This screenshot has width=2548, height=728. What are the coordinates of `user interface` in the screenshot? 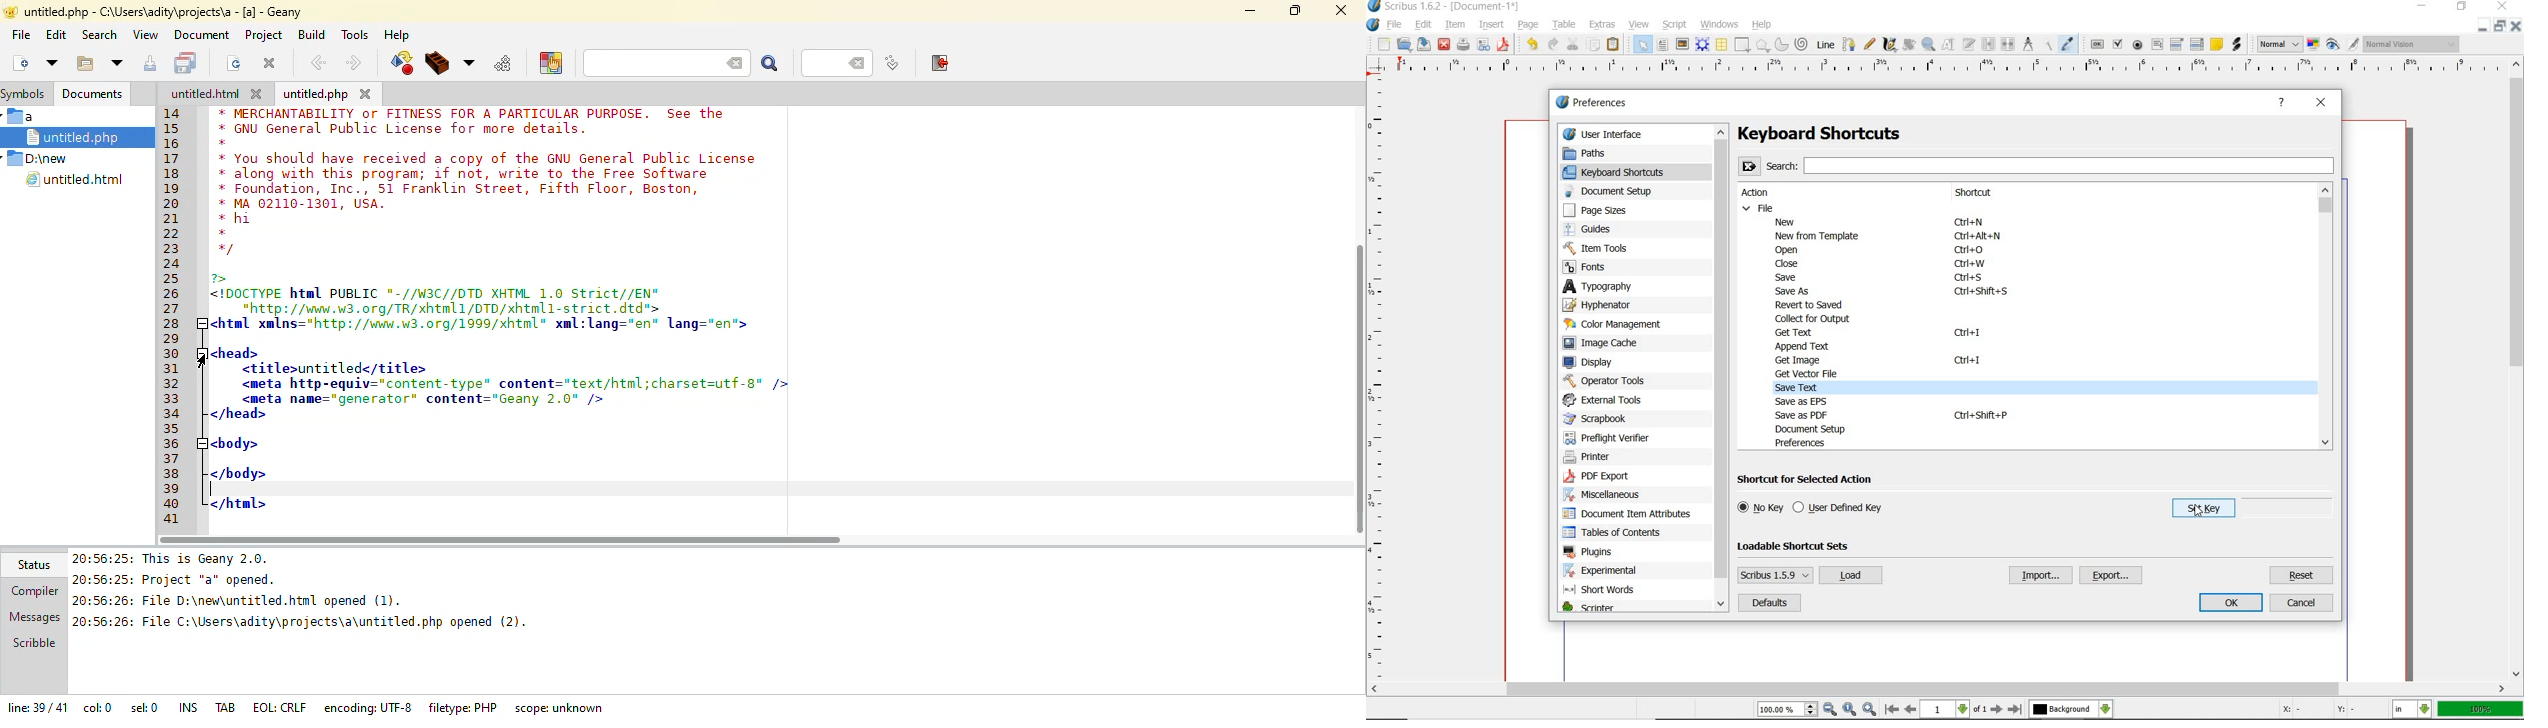 It's located at (1636, 133).